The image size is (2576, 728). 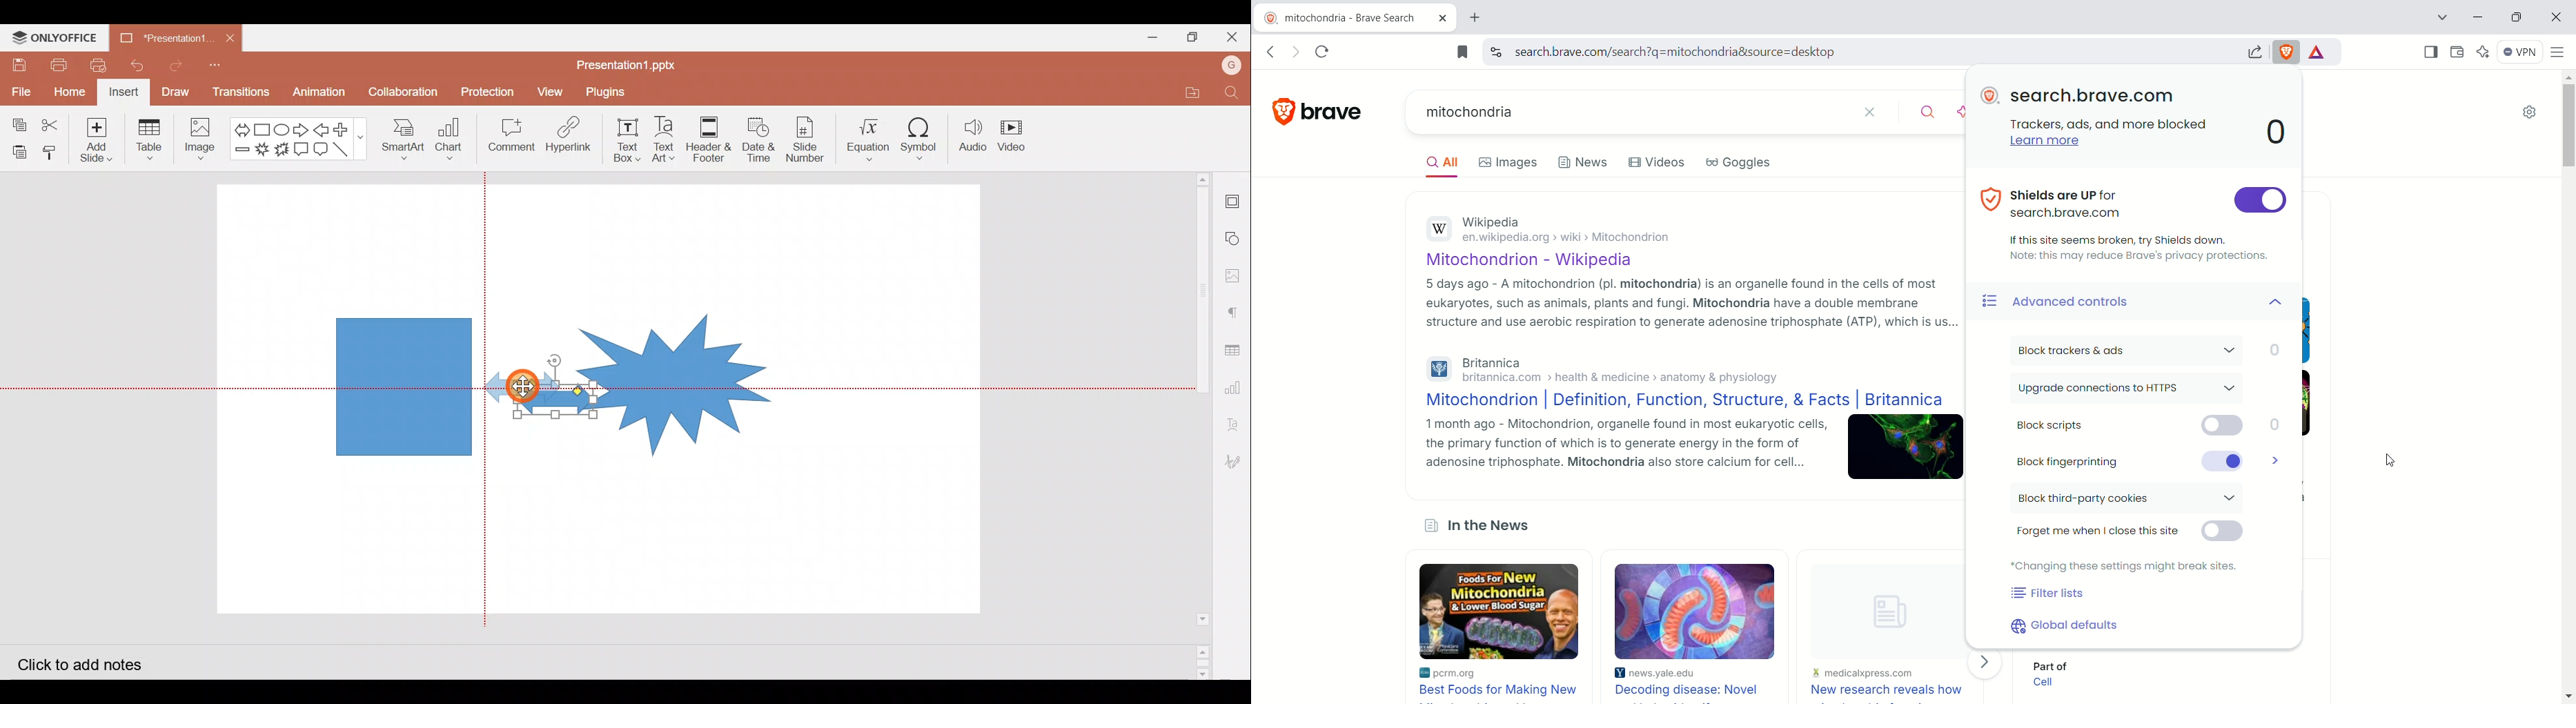 What do you see at coordinates (666, 139) in the screenshot?
I see `Text Art` at bounding box center [666, 139].